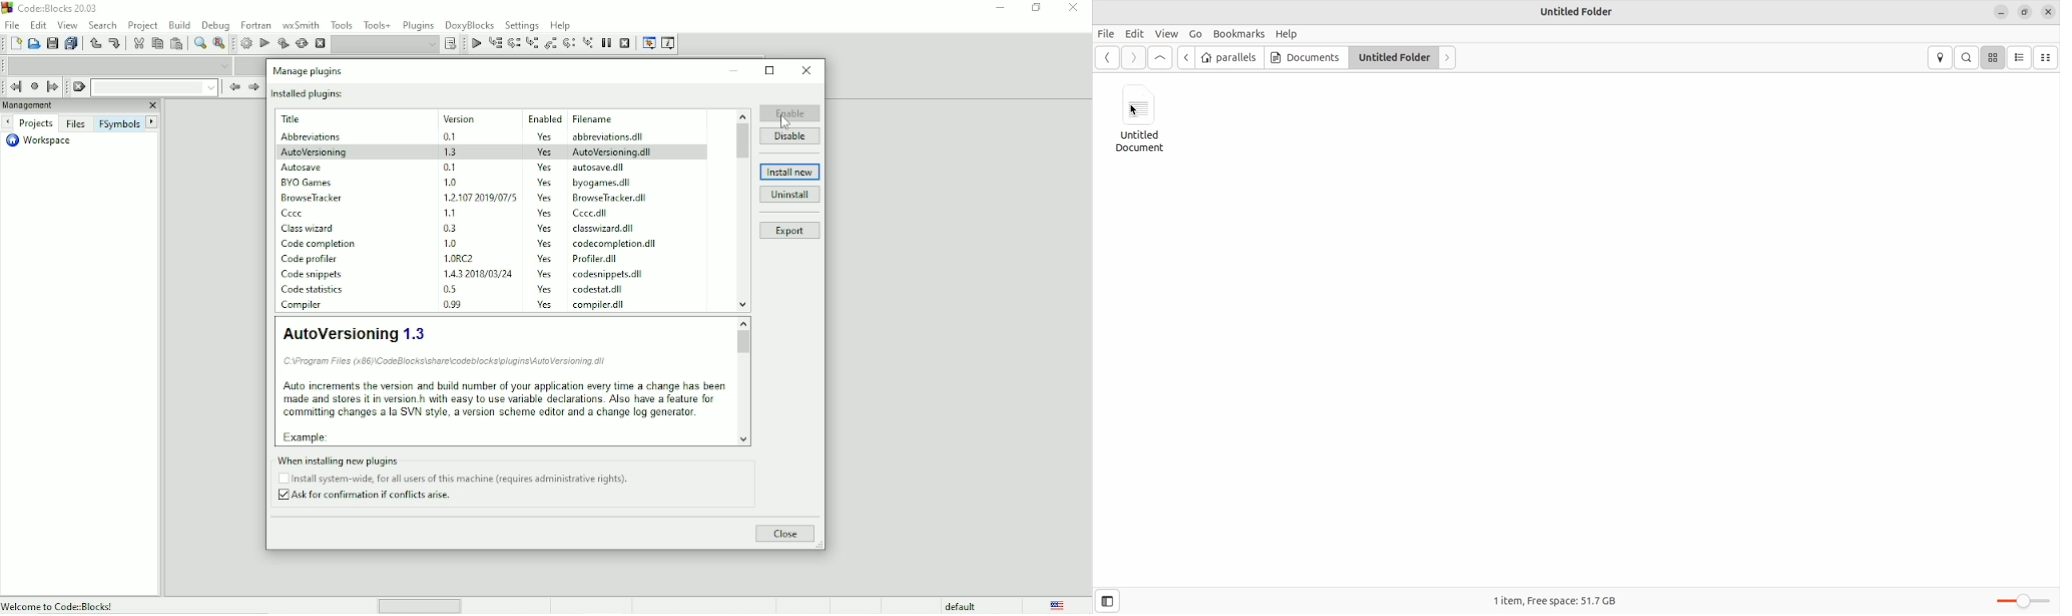 The width and height of the screenshot is (2072, 616). I want to click on Next, so click(1446, 58).